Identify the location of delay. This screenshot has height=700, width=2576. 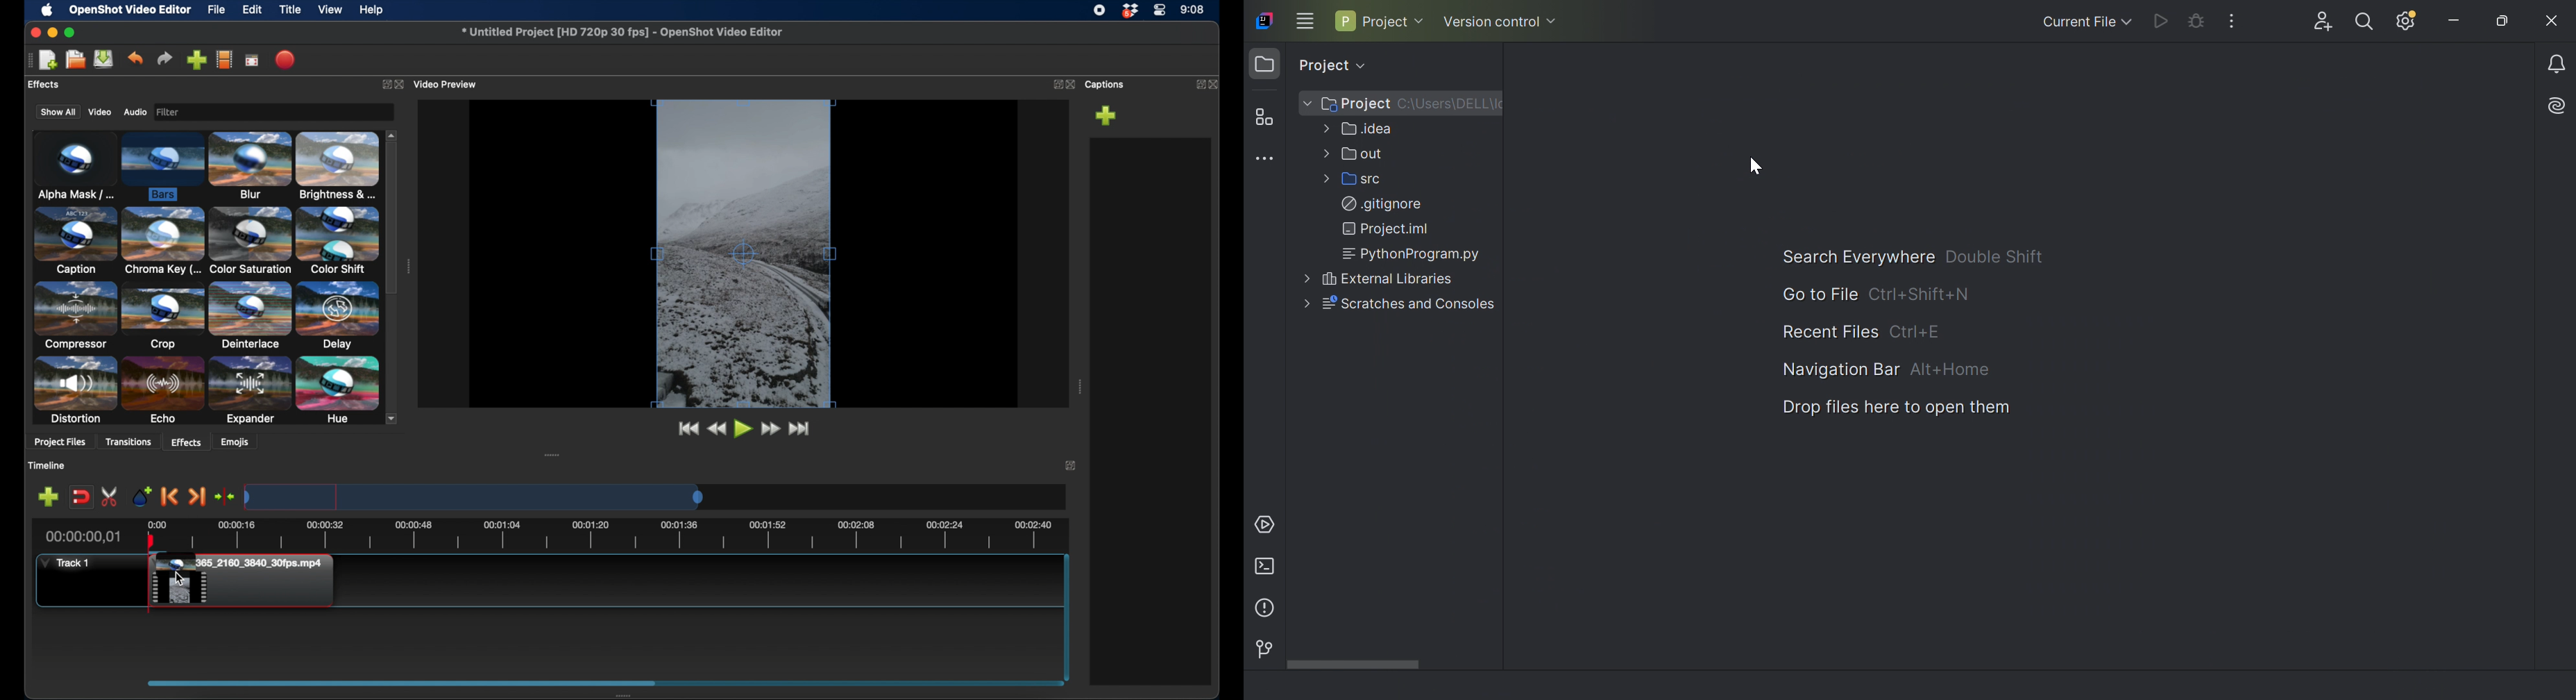
(336, 315).